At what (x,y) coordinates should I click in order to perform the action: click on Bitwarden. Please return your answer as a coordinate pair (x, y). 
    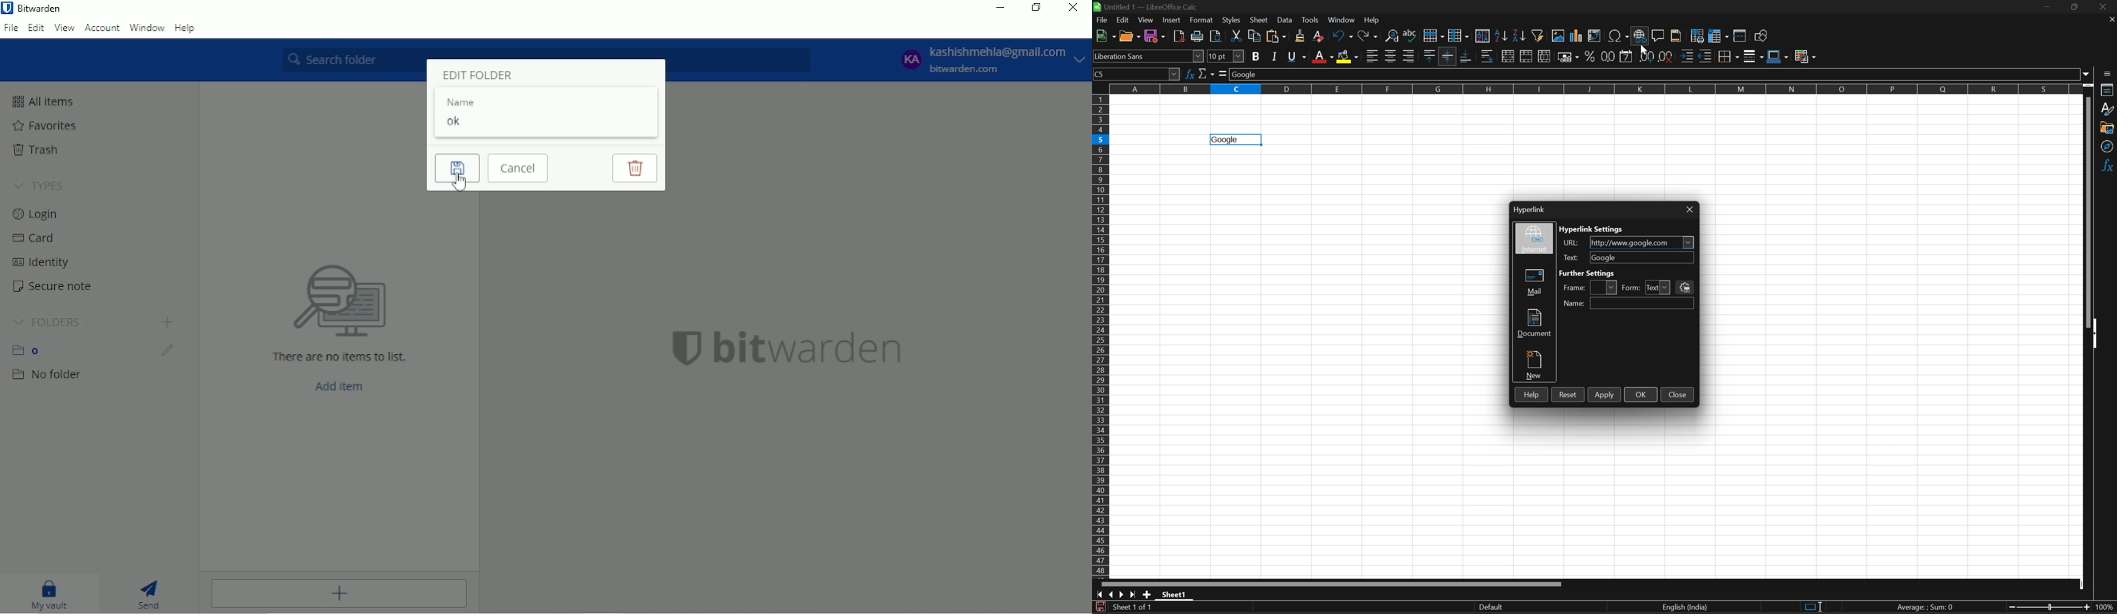
    Looking at the image, I should click on (36, 8).